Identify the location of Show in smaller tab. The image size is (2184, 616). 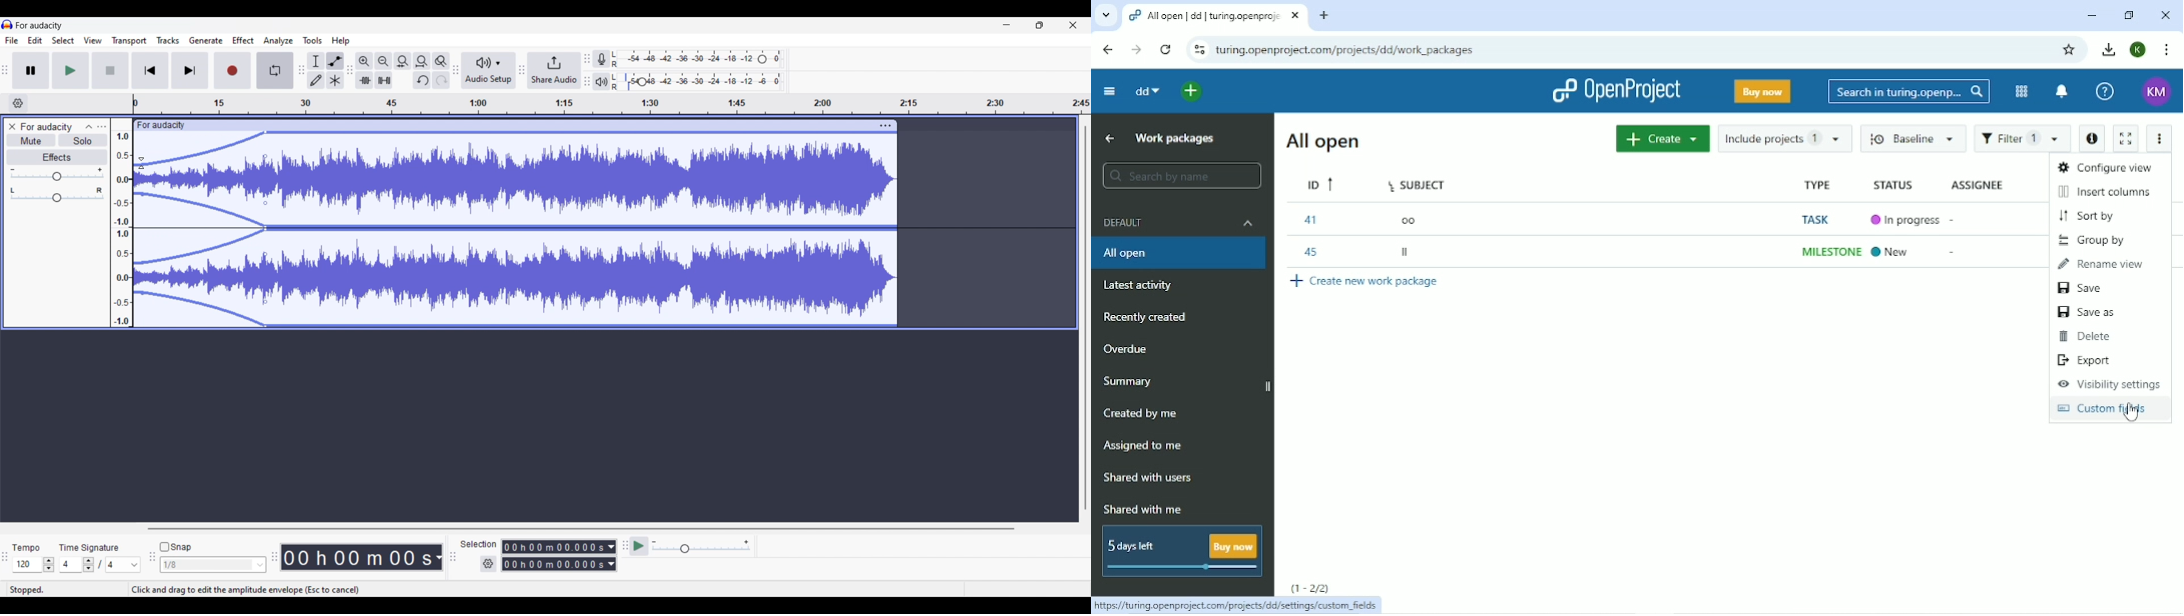
(1040, 25).